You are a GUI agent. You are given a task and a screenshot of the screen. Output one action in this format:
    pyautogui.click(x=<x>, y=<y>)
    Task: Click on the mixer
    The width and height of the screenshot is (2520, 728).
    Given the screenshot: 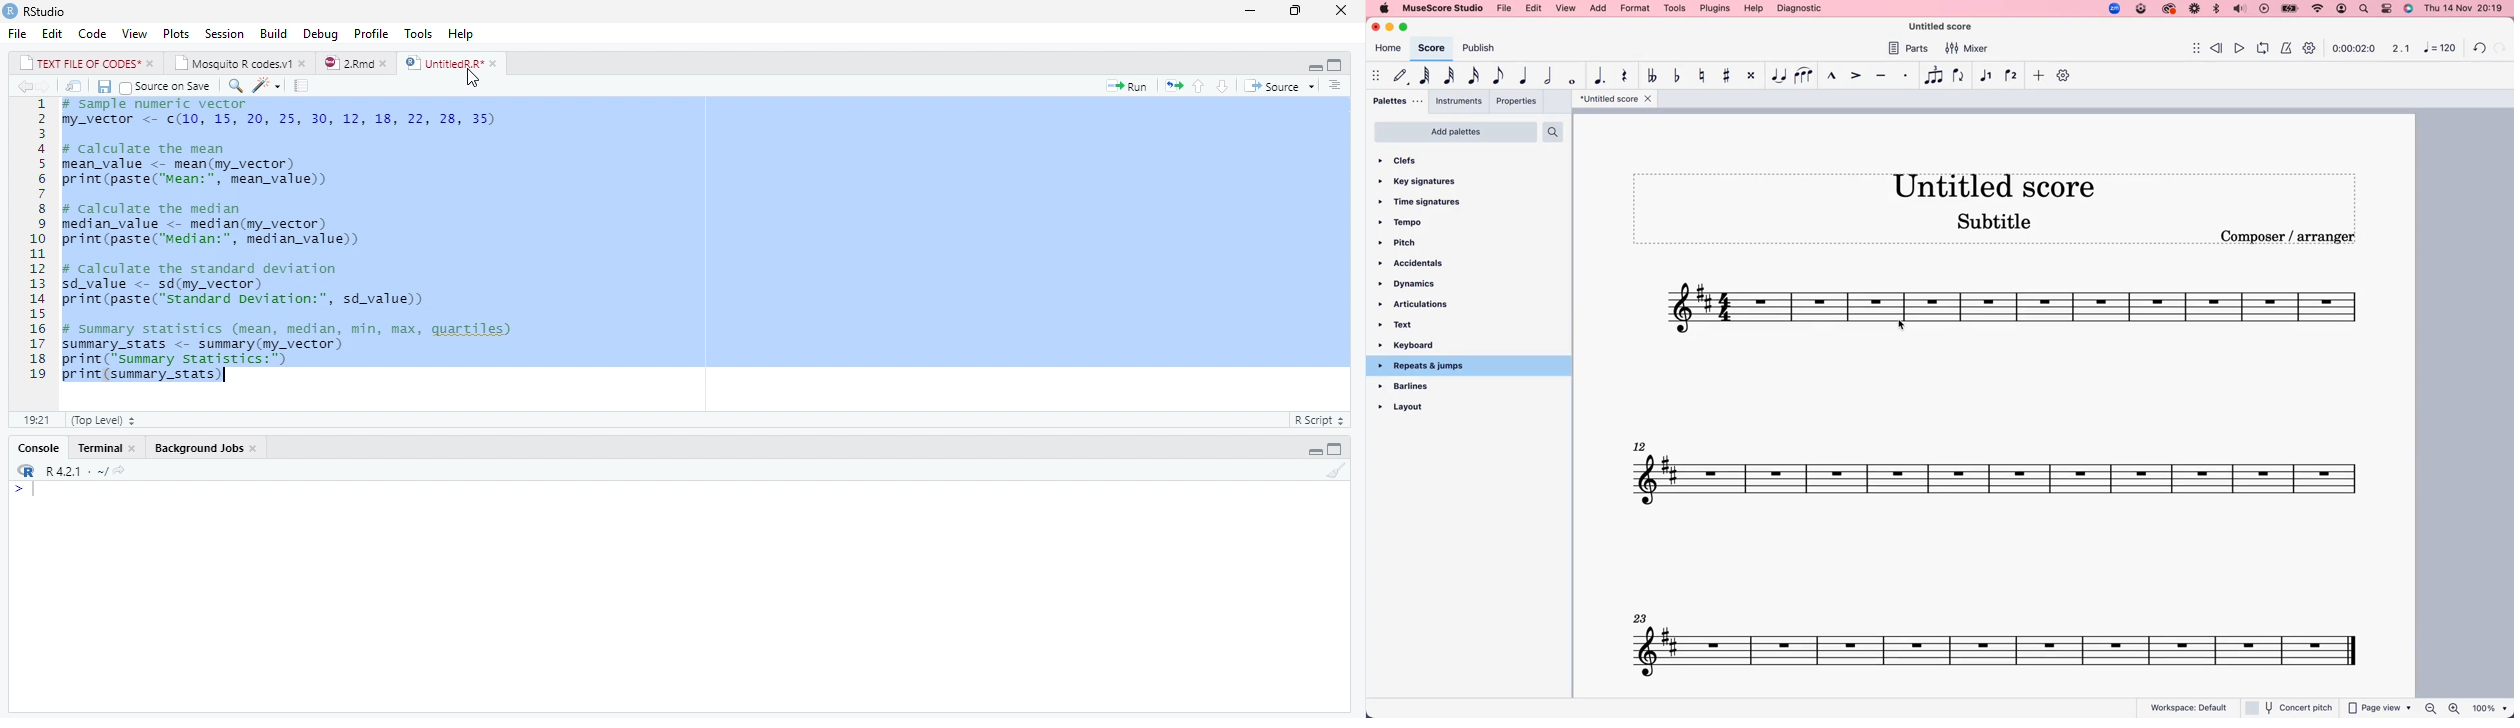 What is the action you would take?
    pyautogui.click(x=1968, y=49)
    